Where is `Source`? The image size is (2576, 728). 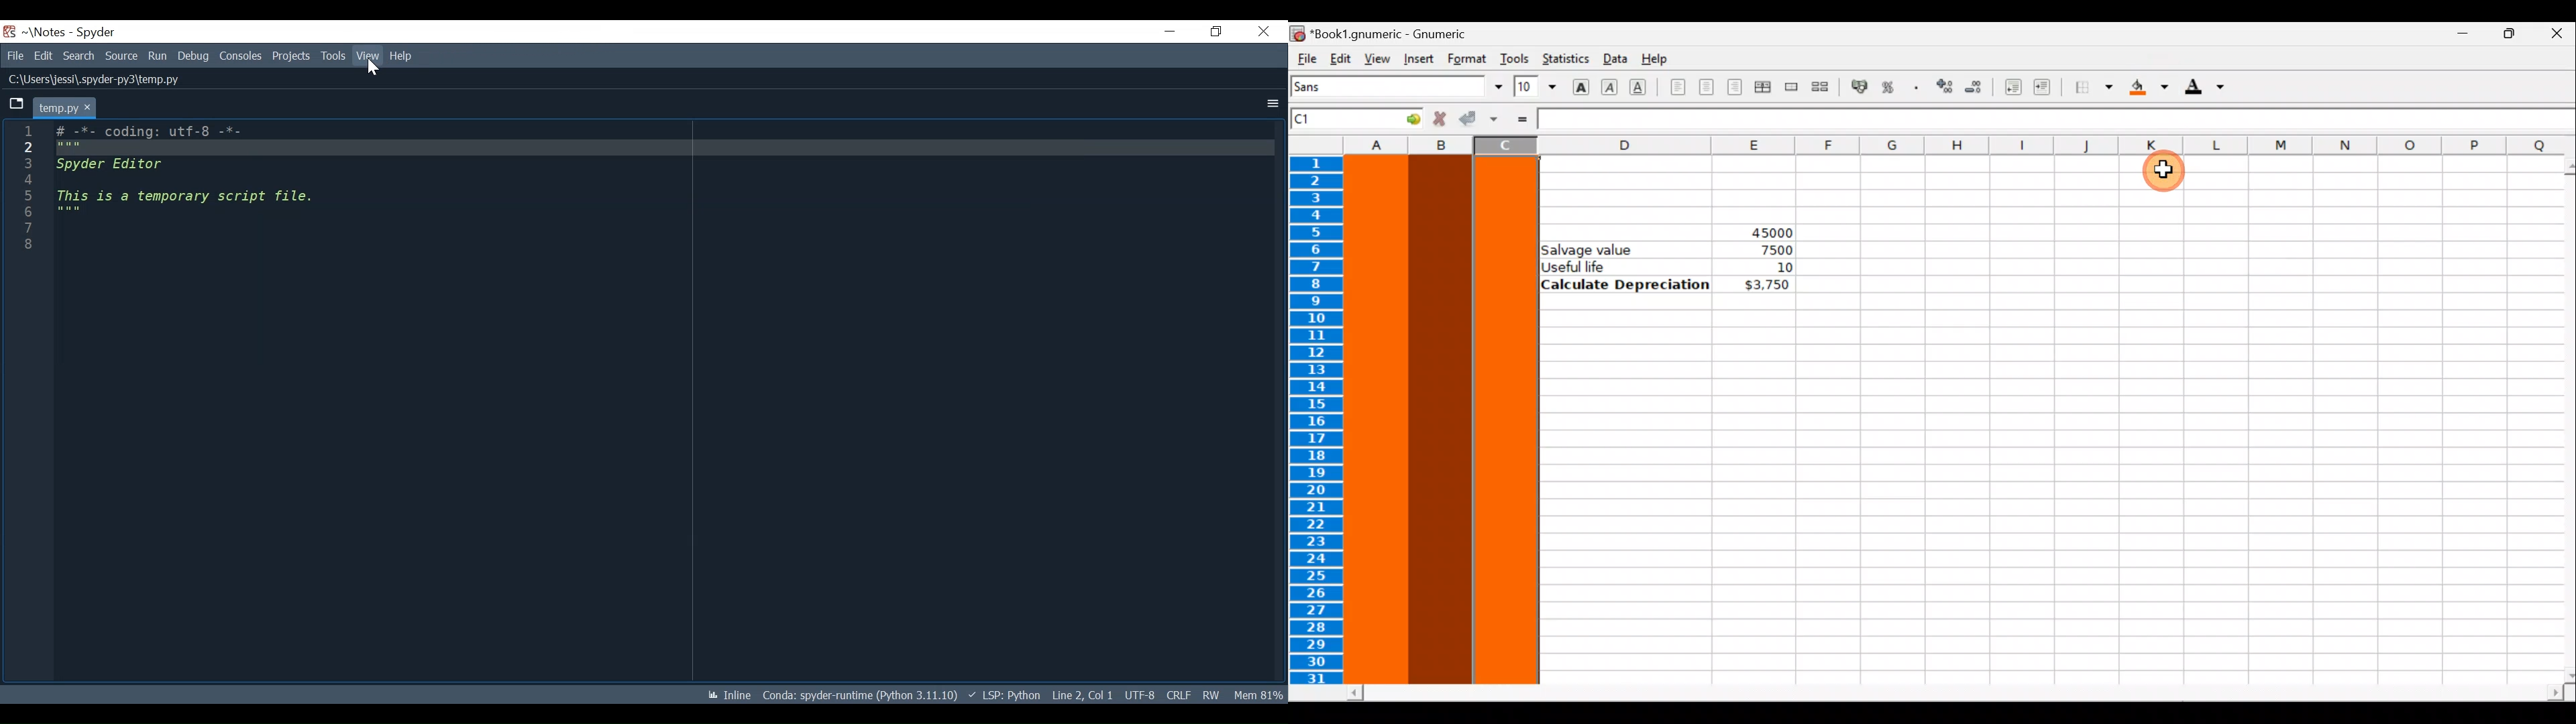
Source is located at coordinates (122, 56).